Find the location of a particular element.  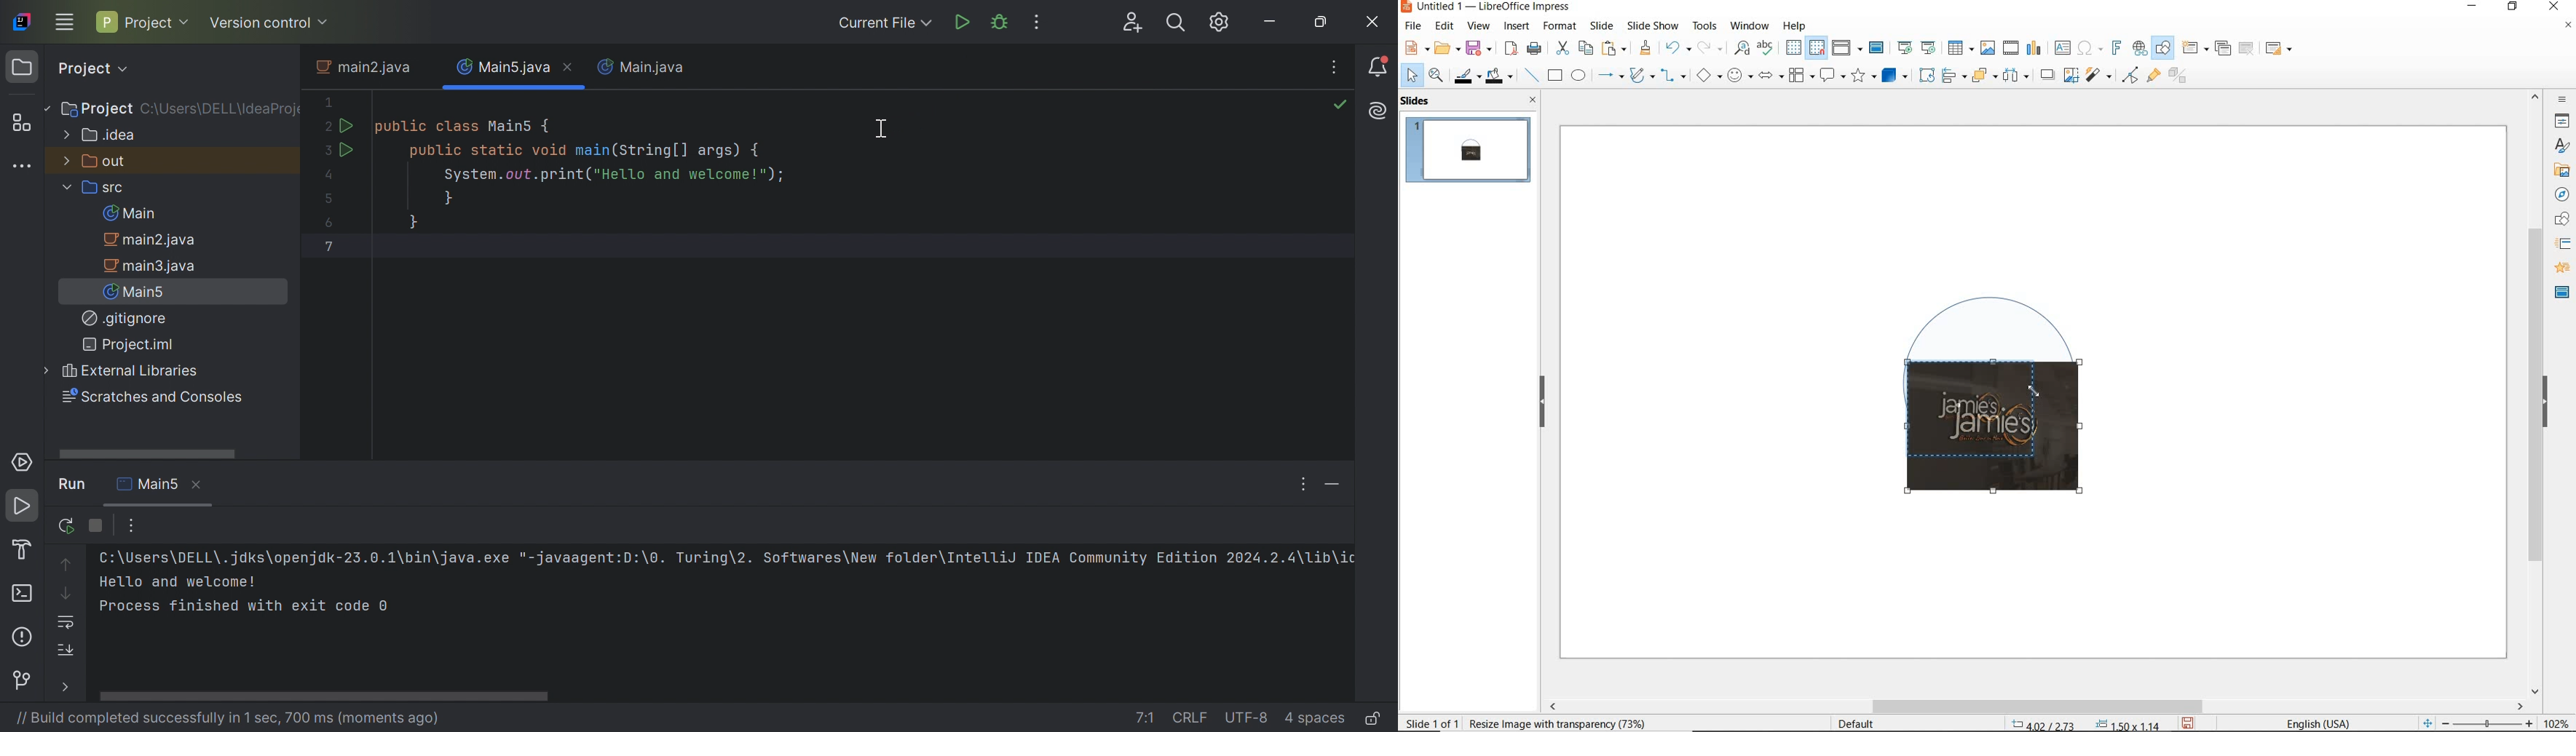

duplicate slide is located at coordinates (2223, 48).